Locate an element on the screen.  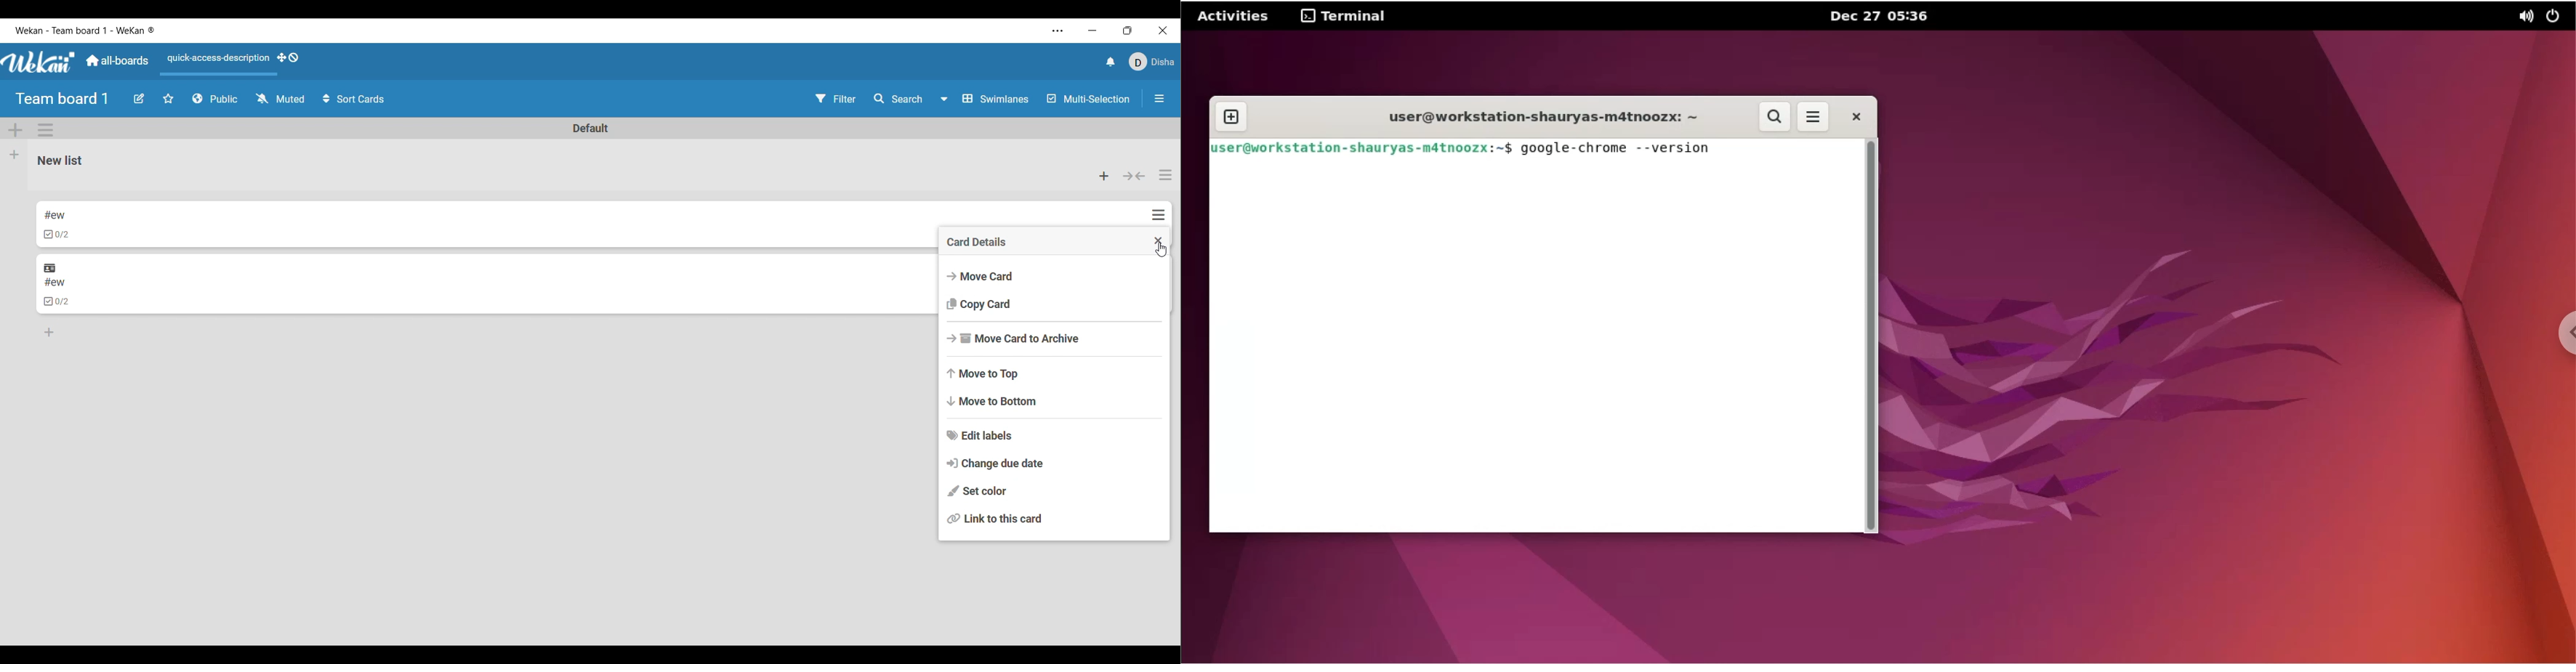
search button is located at coordinates (1773, 118).